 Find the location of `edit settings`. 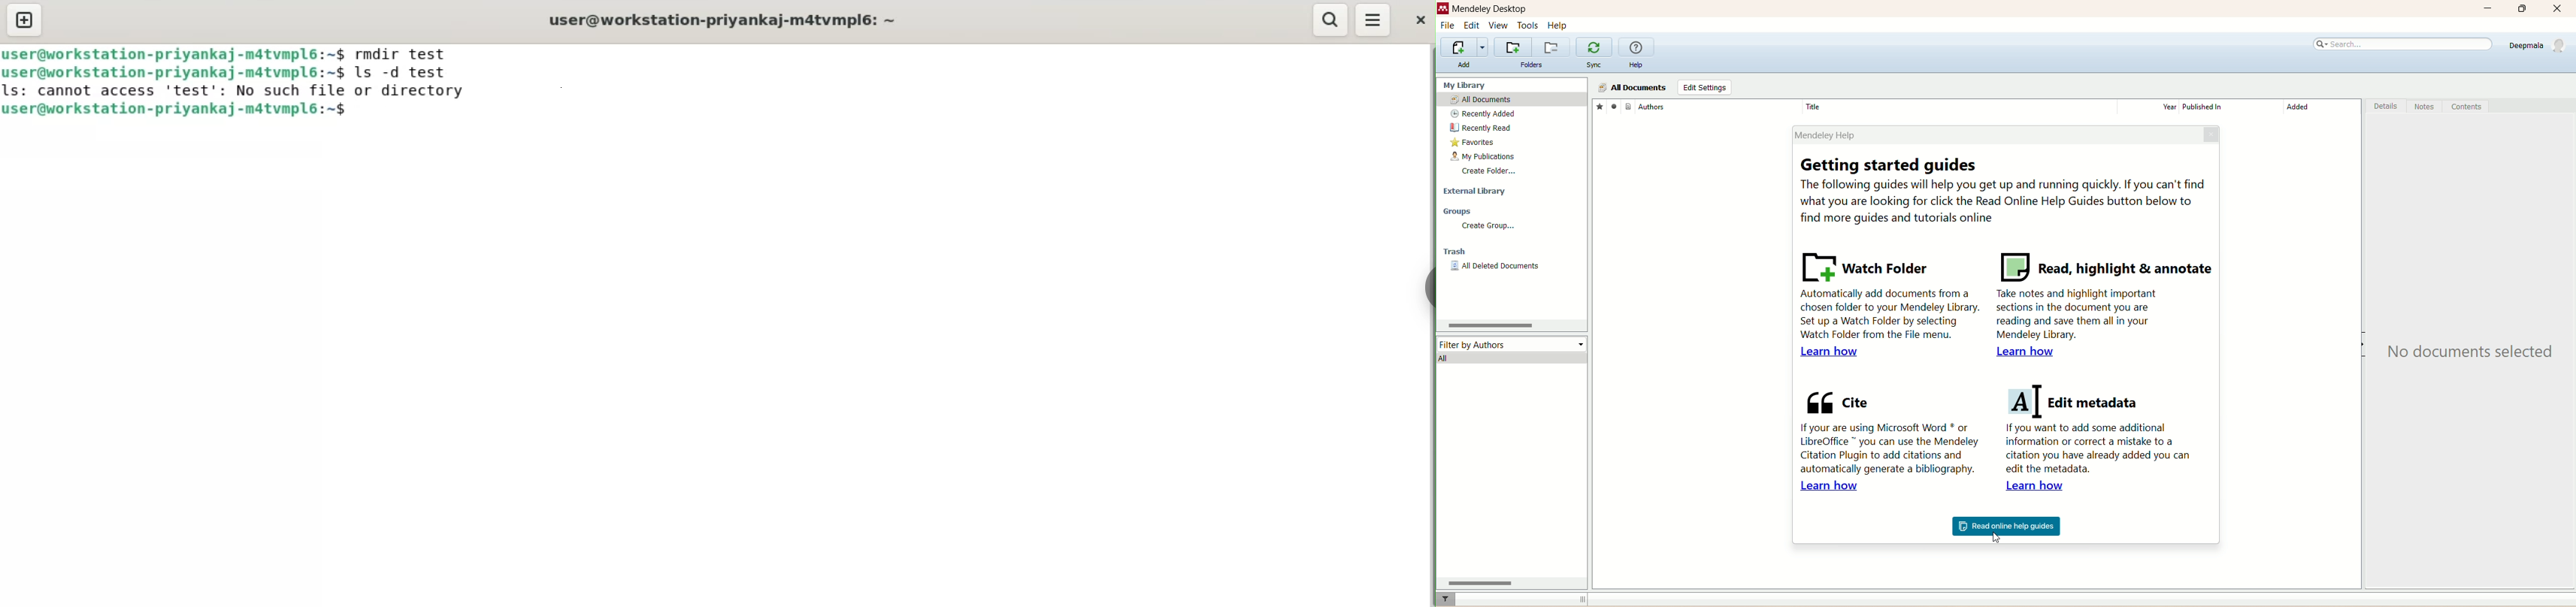

edit settings is located at coordinates (1704, 87).